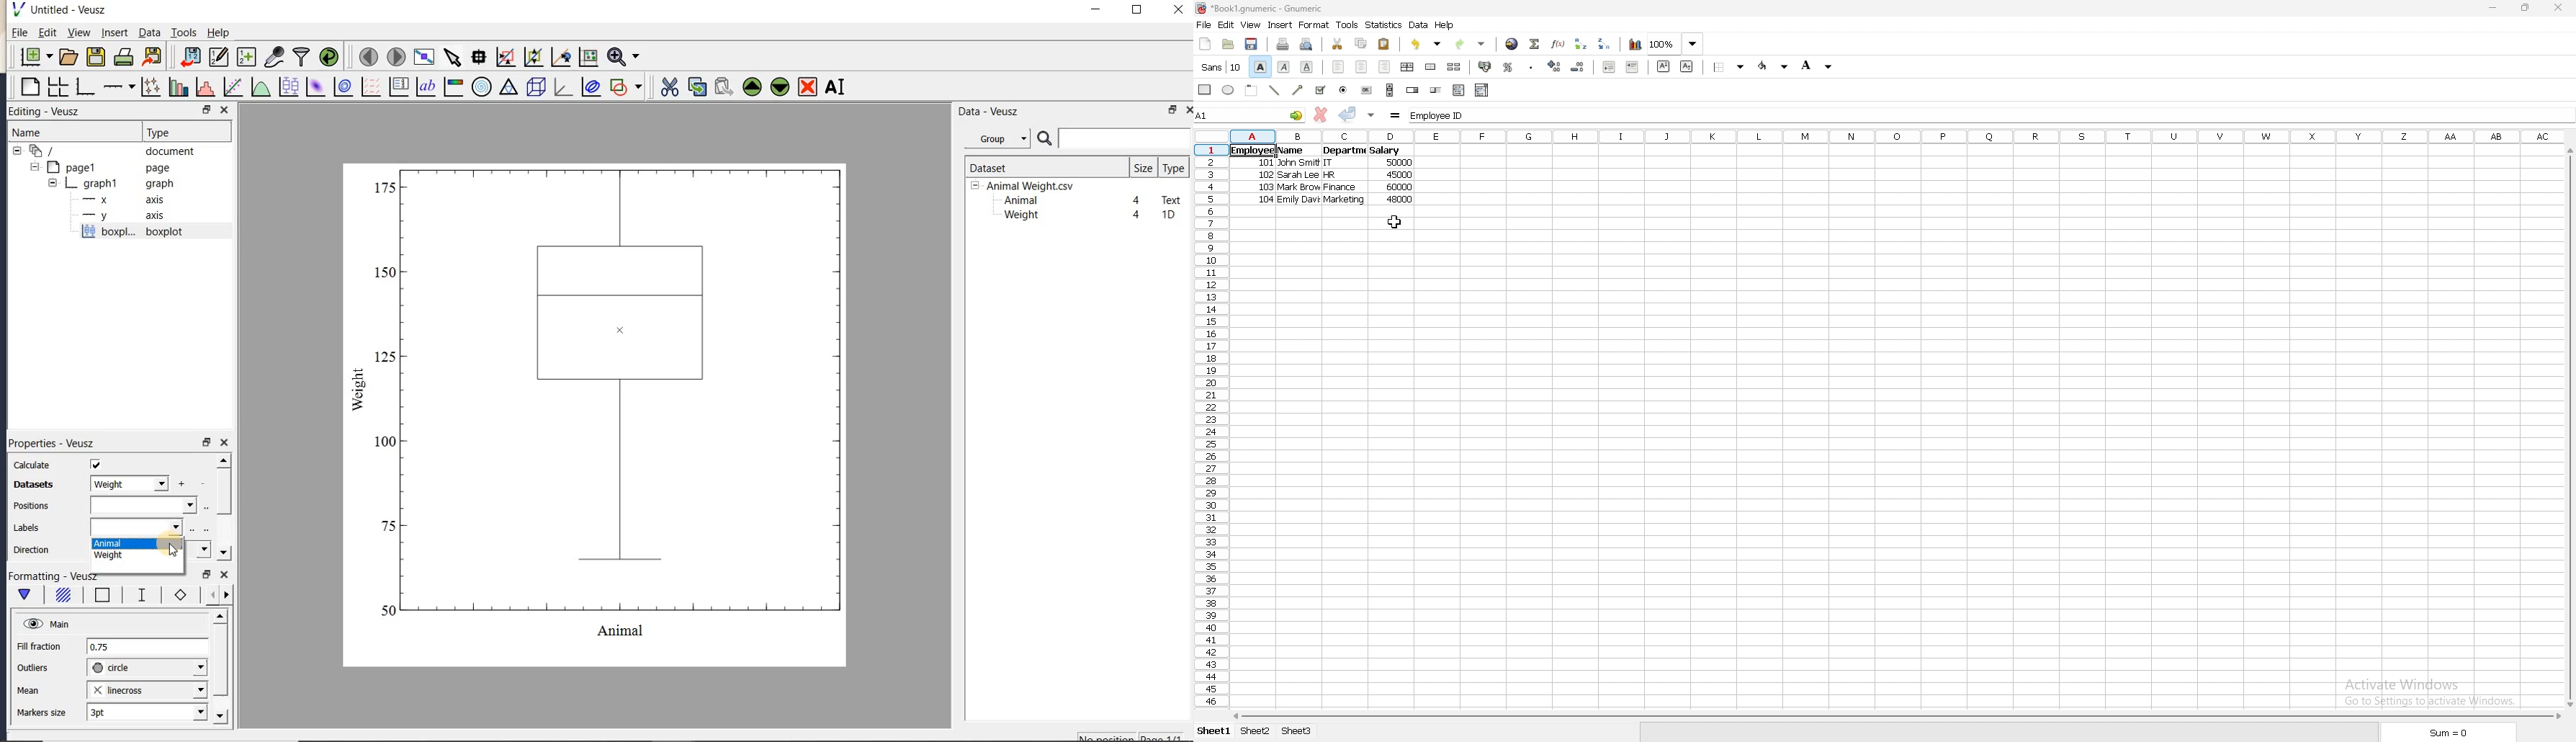  I want to click on frame, so click(1252, 90).